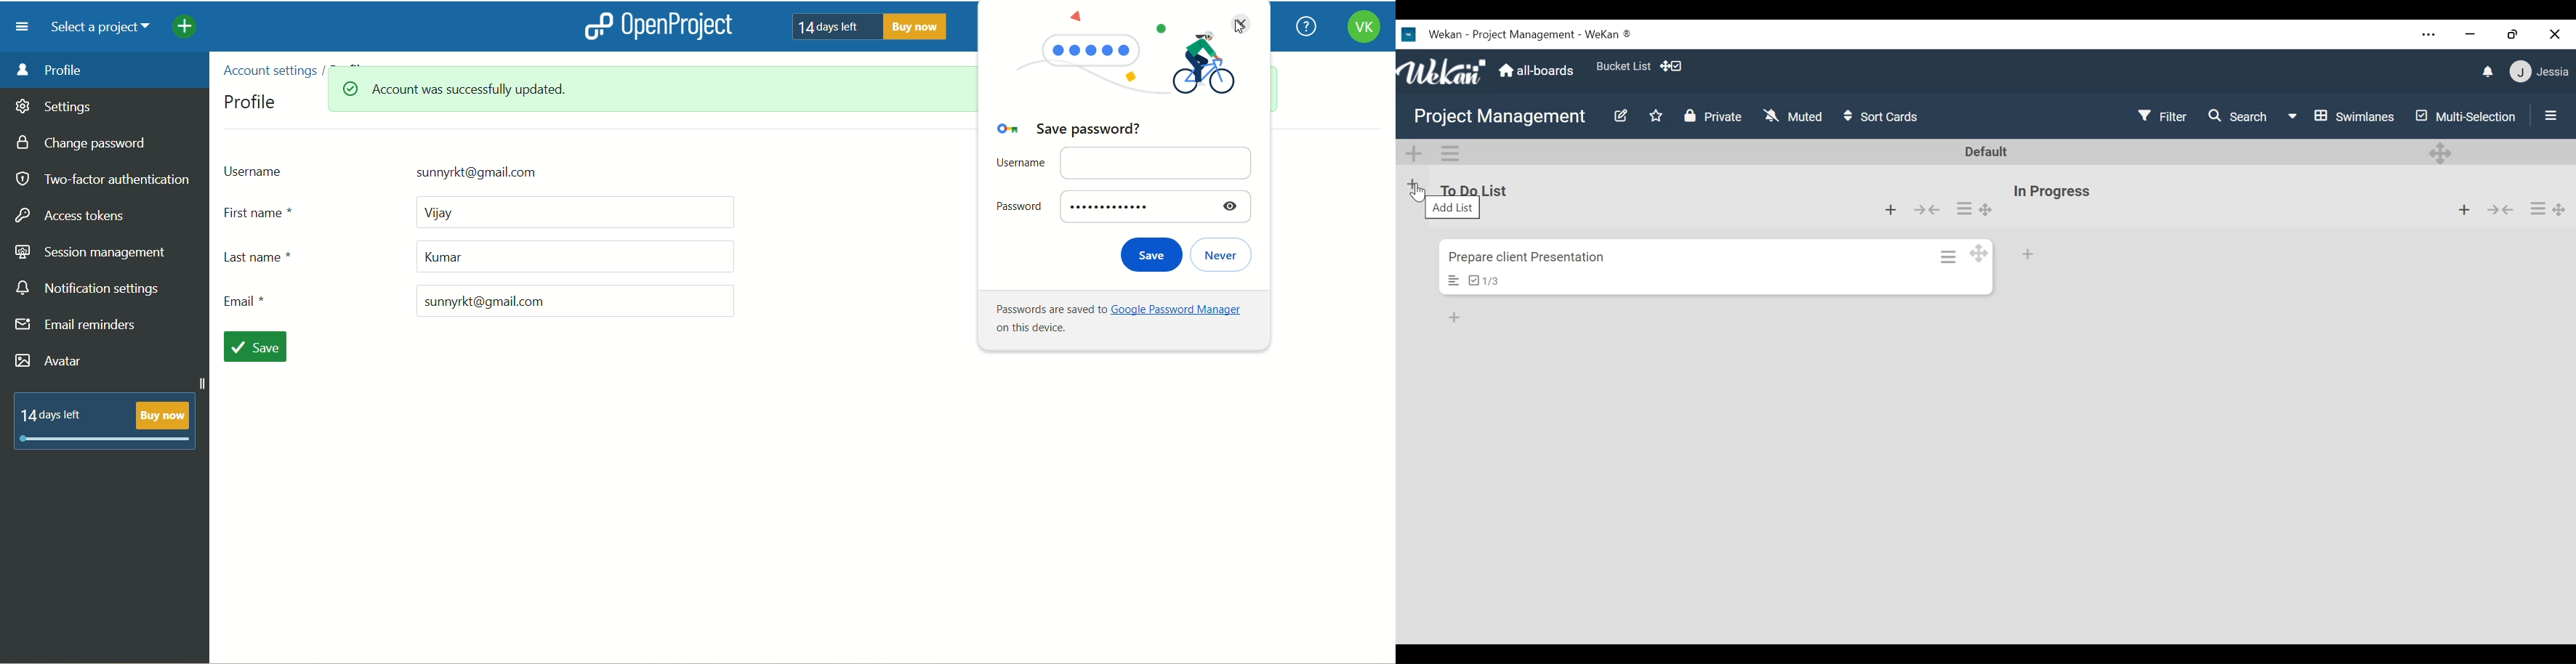 The image size is (2576, 672). Describe the element at coordinates (102, 179) in the screenshot. I see `two-factor authentication` at that location.